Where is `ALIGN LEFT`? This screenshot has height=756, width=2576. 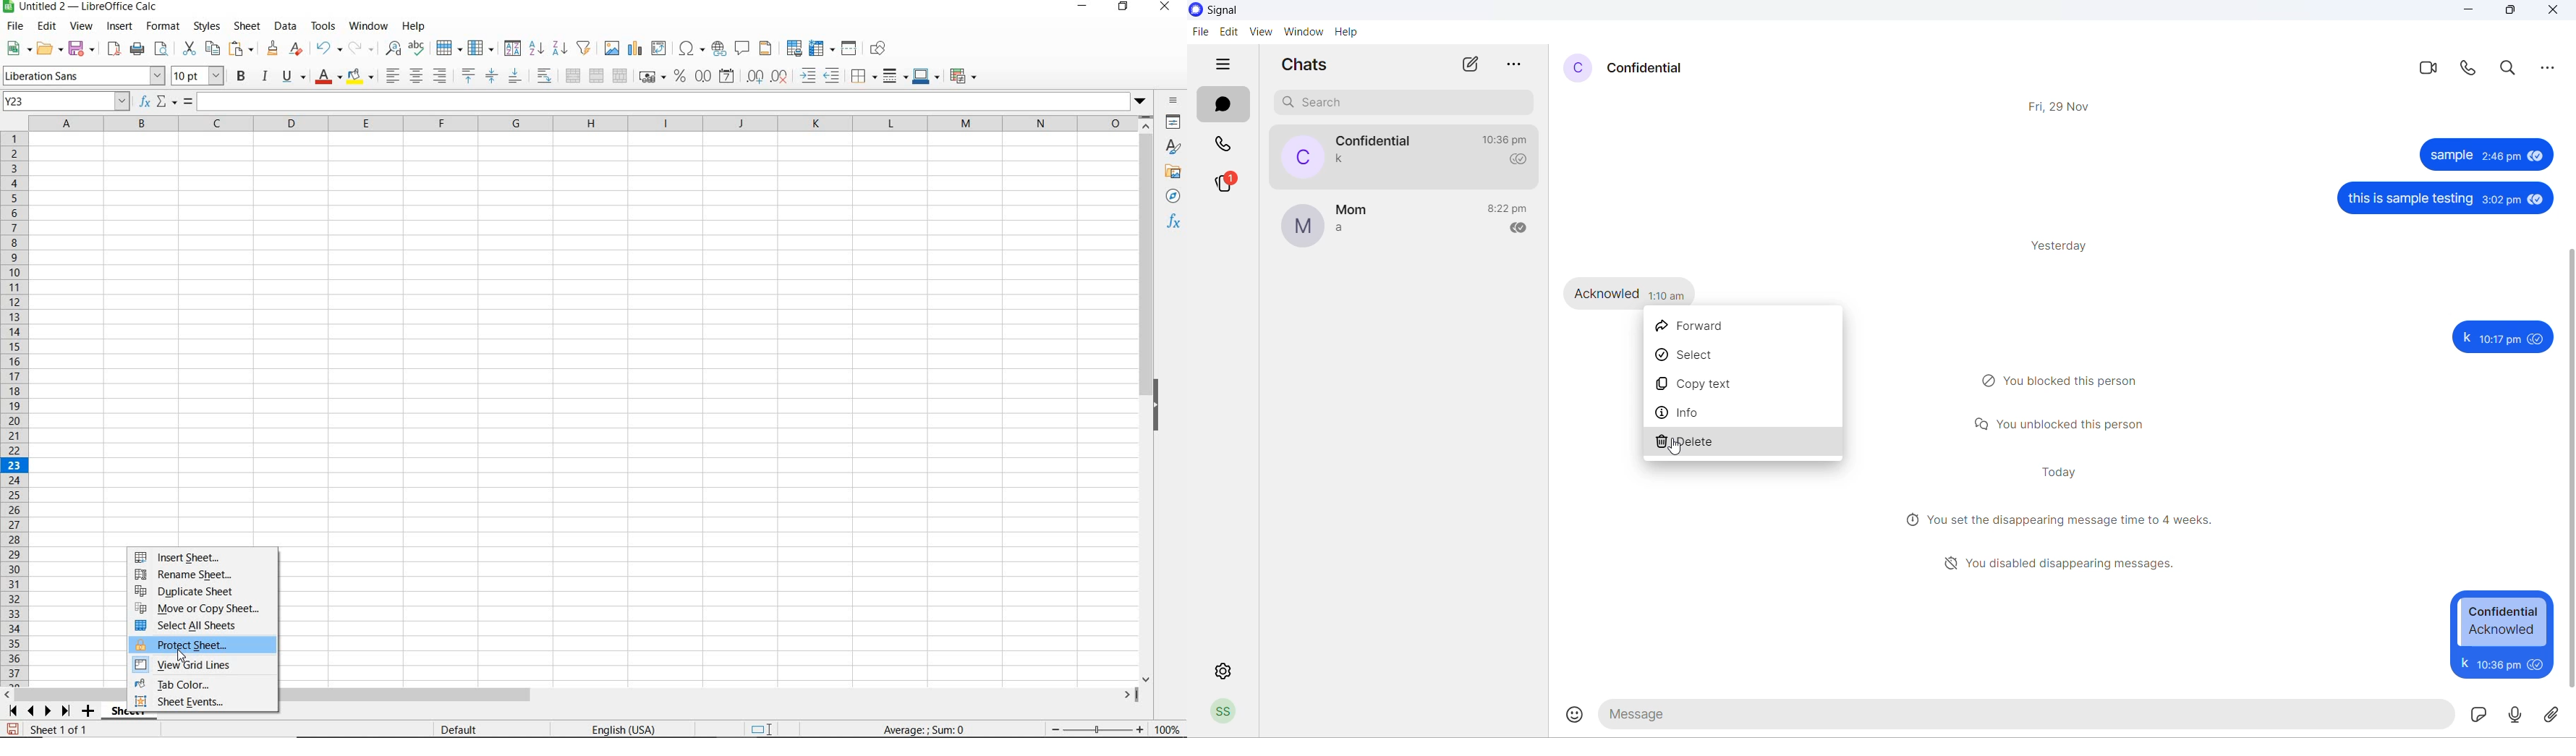
ALIGN LEFT is located at coordinates (393, 76).